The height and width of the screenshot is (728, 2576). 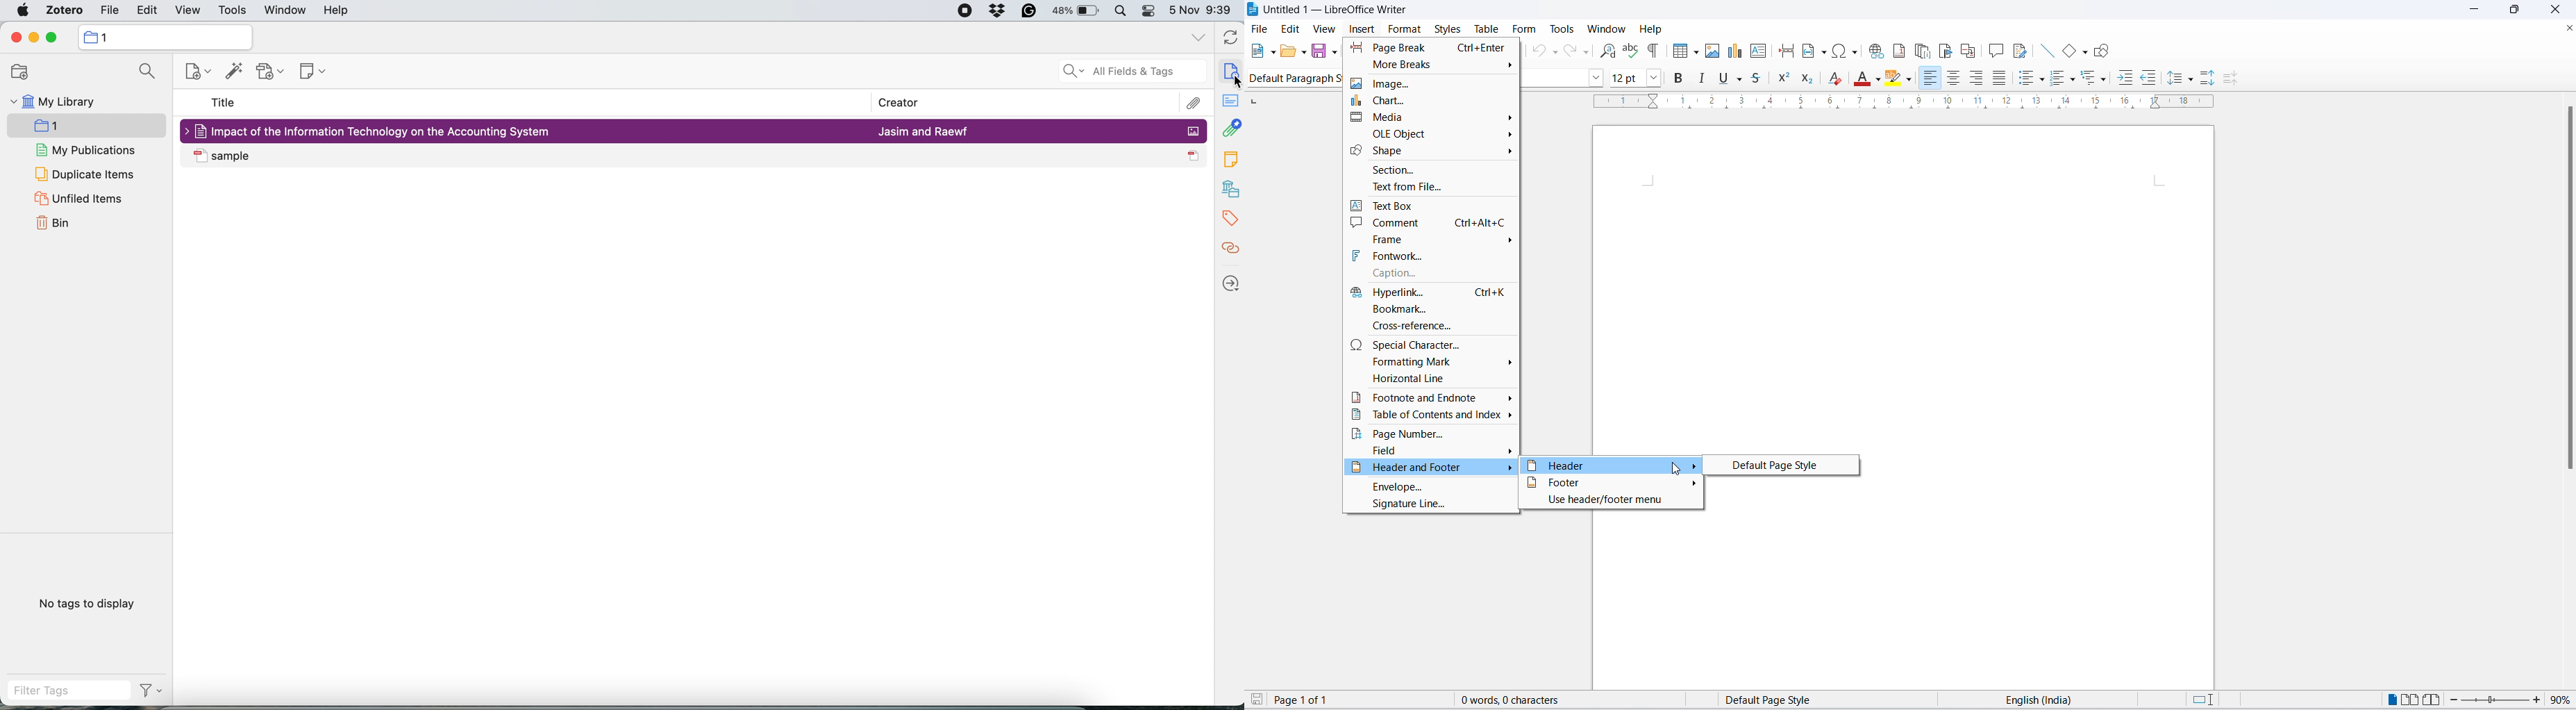 What do you see at coordinates (1628, 77) in the screenshot?
I see `font size` at bounding box center [1628, 77].